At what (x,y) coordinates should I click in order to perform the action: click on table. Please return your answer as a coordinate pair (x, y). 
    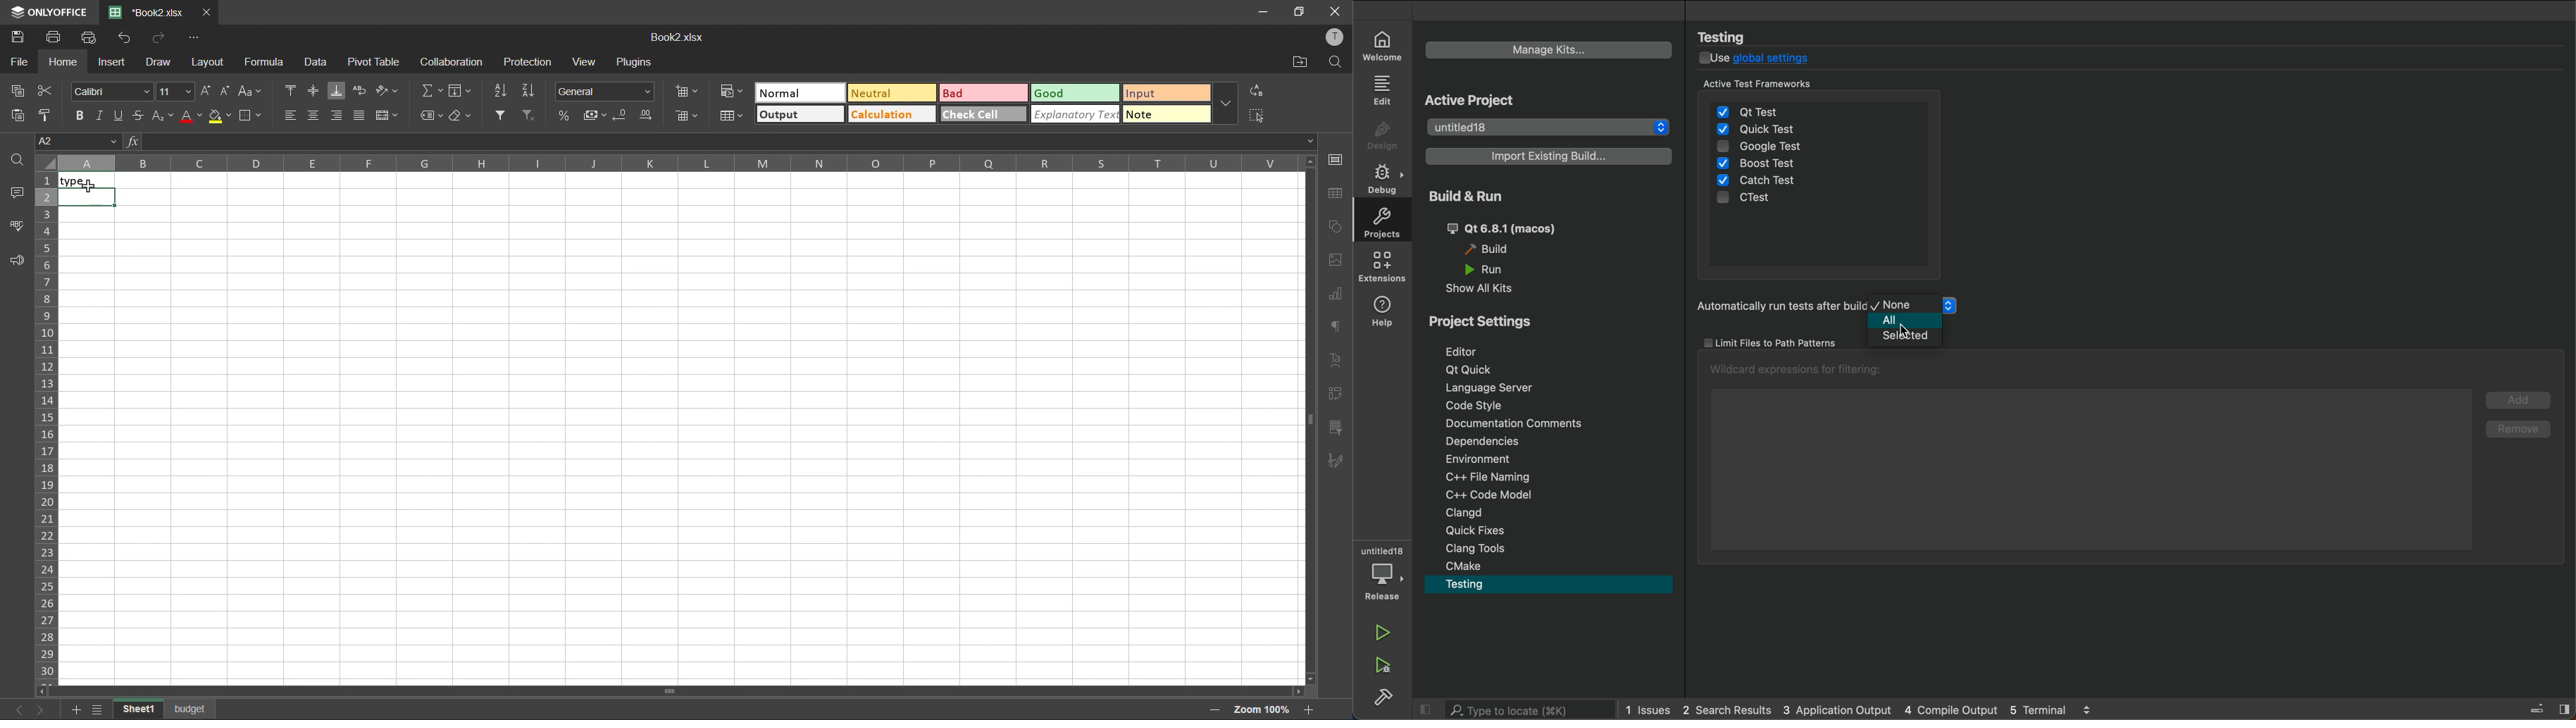
    Looking at the image, I should click on (1339, 193).